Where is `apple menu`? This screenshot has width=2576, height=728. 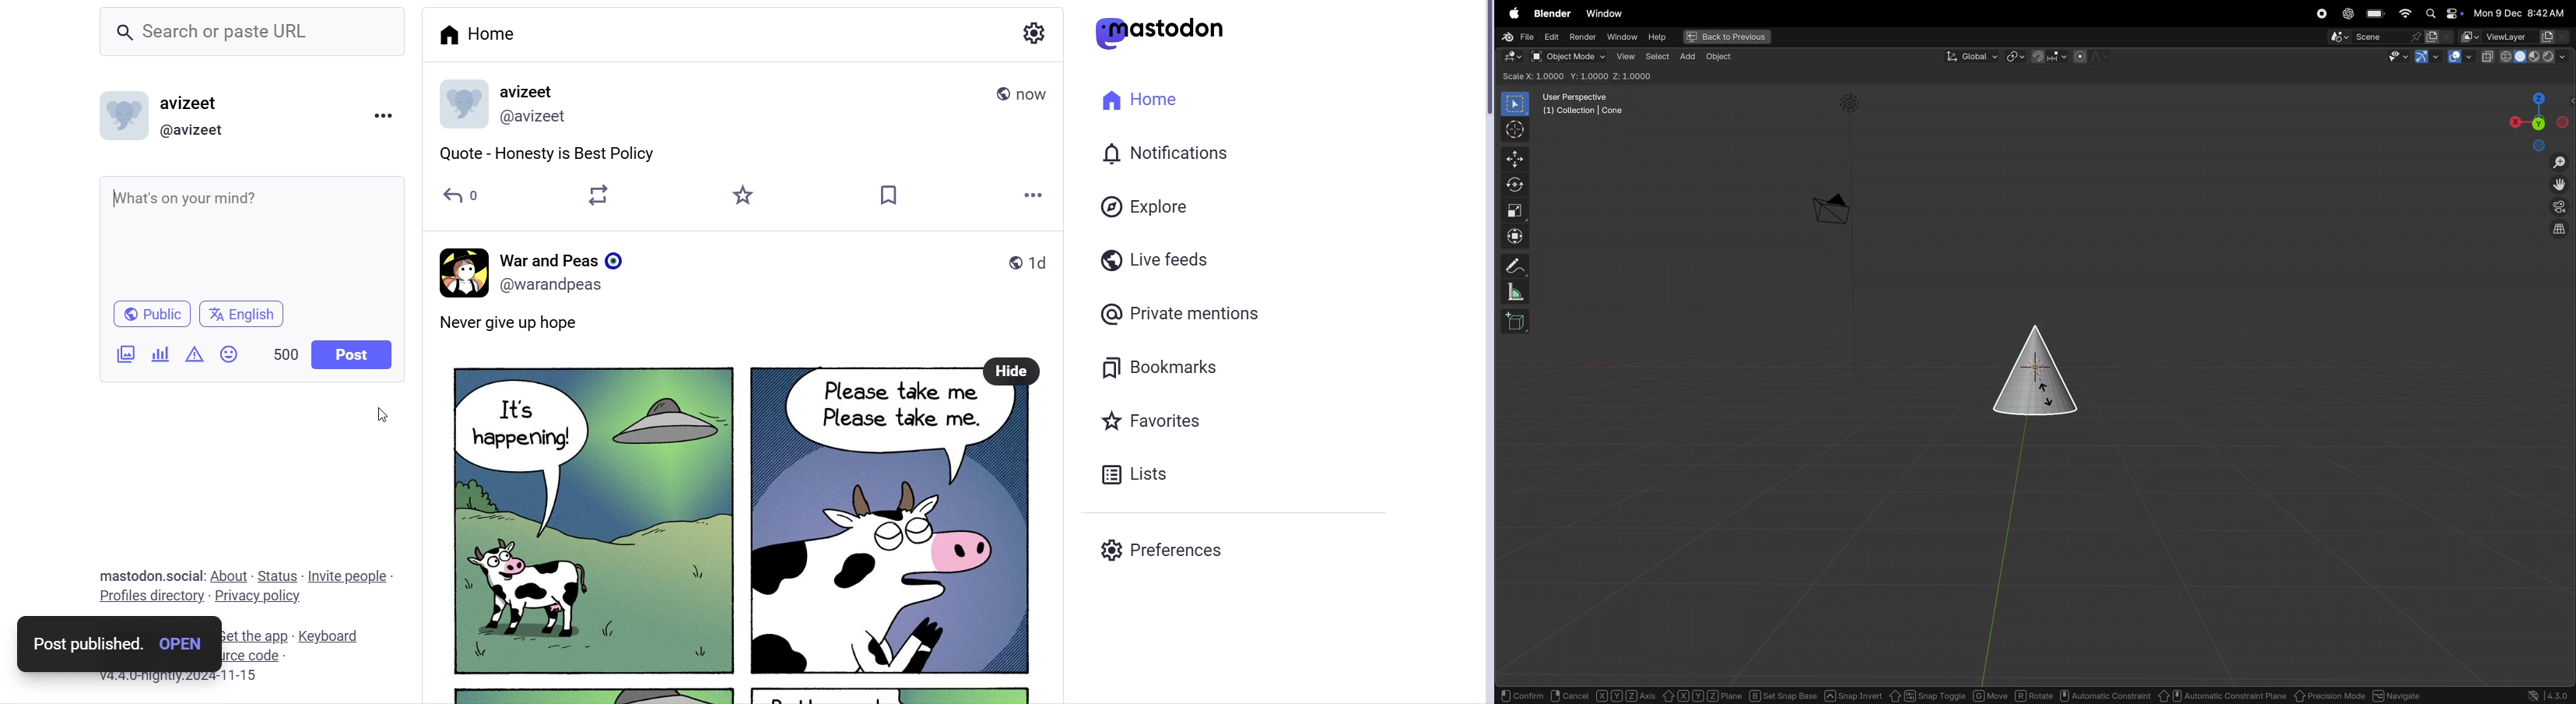
apple menu is located at coordinates (1512, 11).